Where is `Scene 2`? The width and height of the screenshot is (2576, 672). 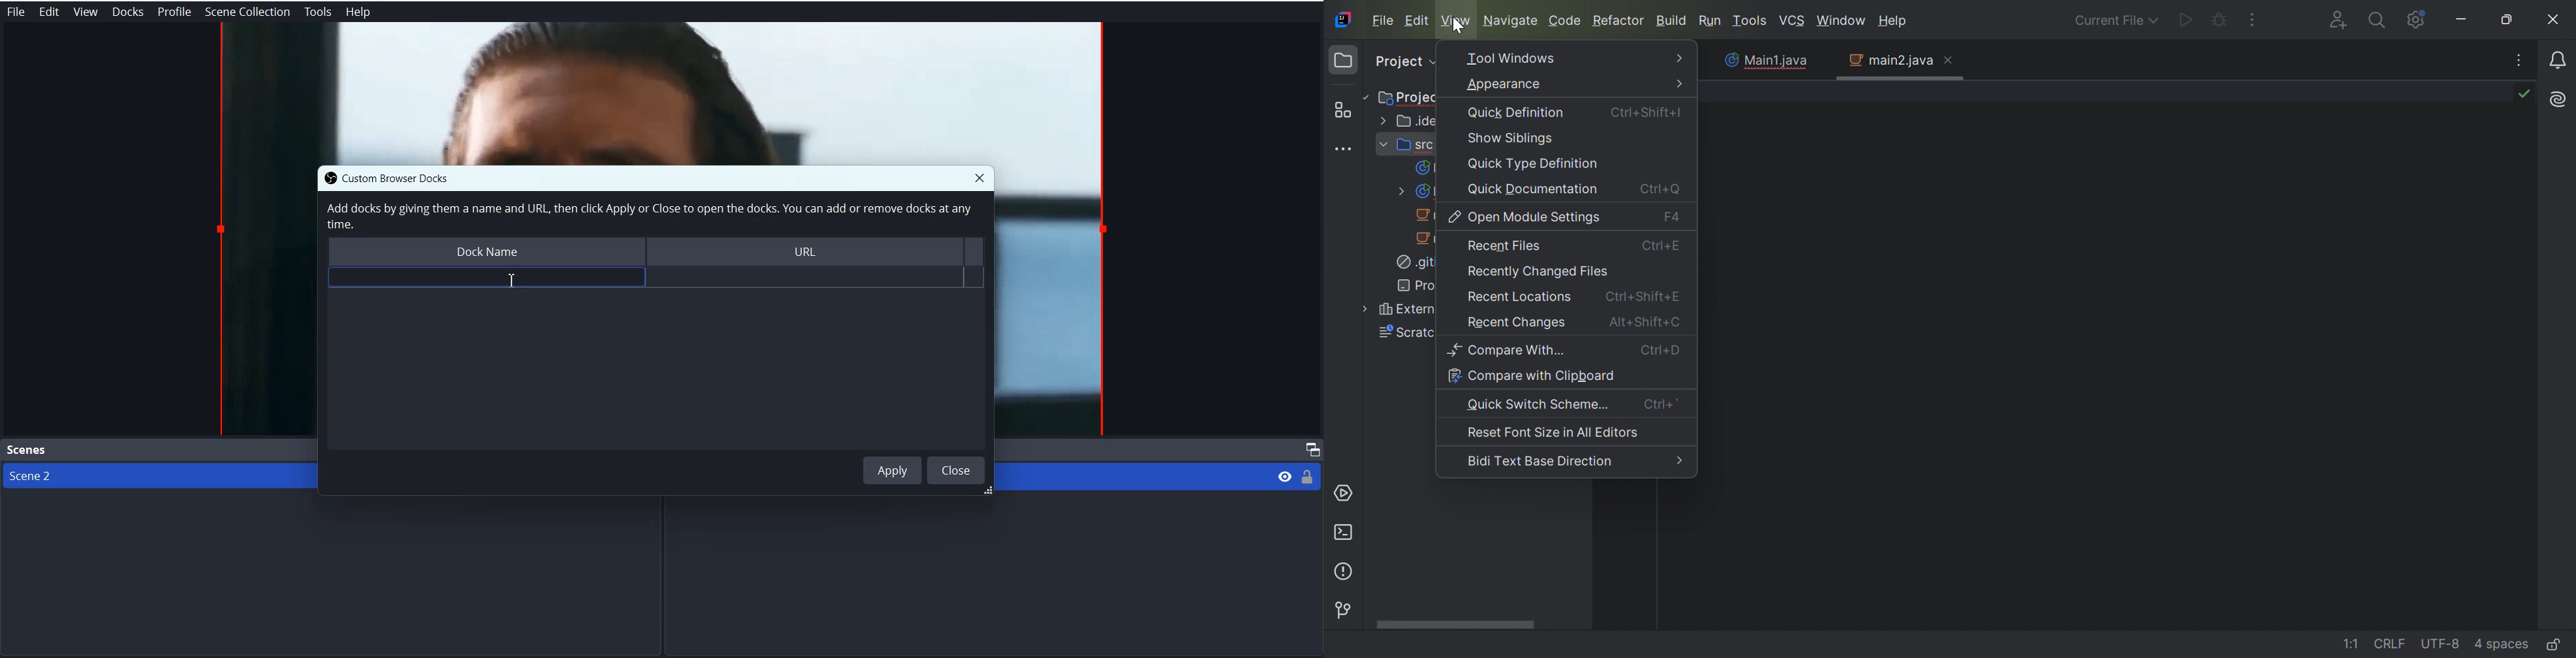 Scene 2 is located at coordinates (152, 476).